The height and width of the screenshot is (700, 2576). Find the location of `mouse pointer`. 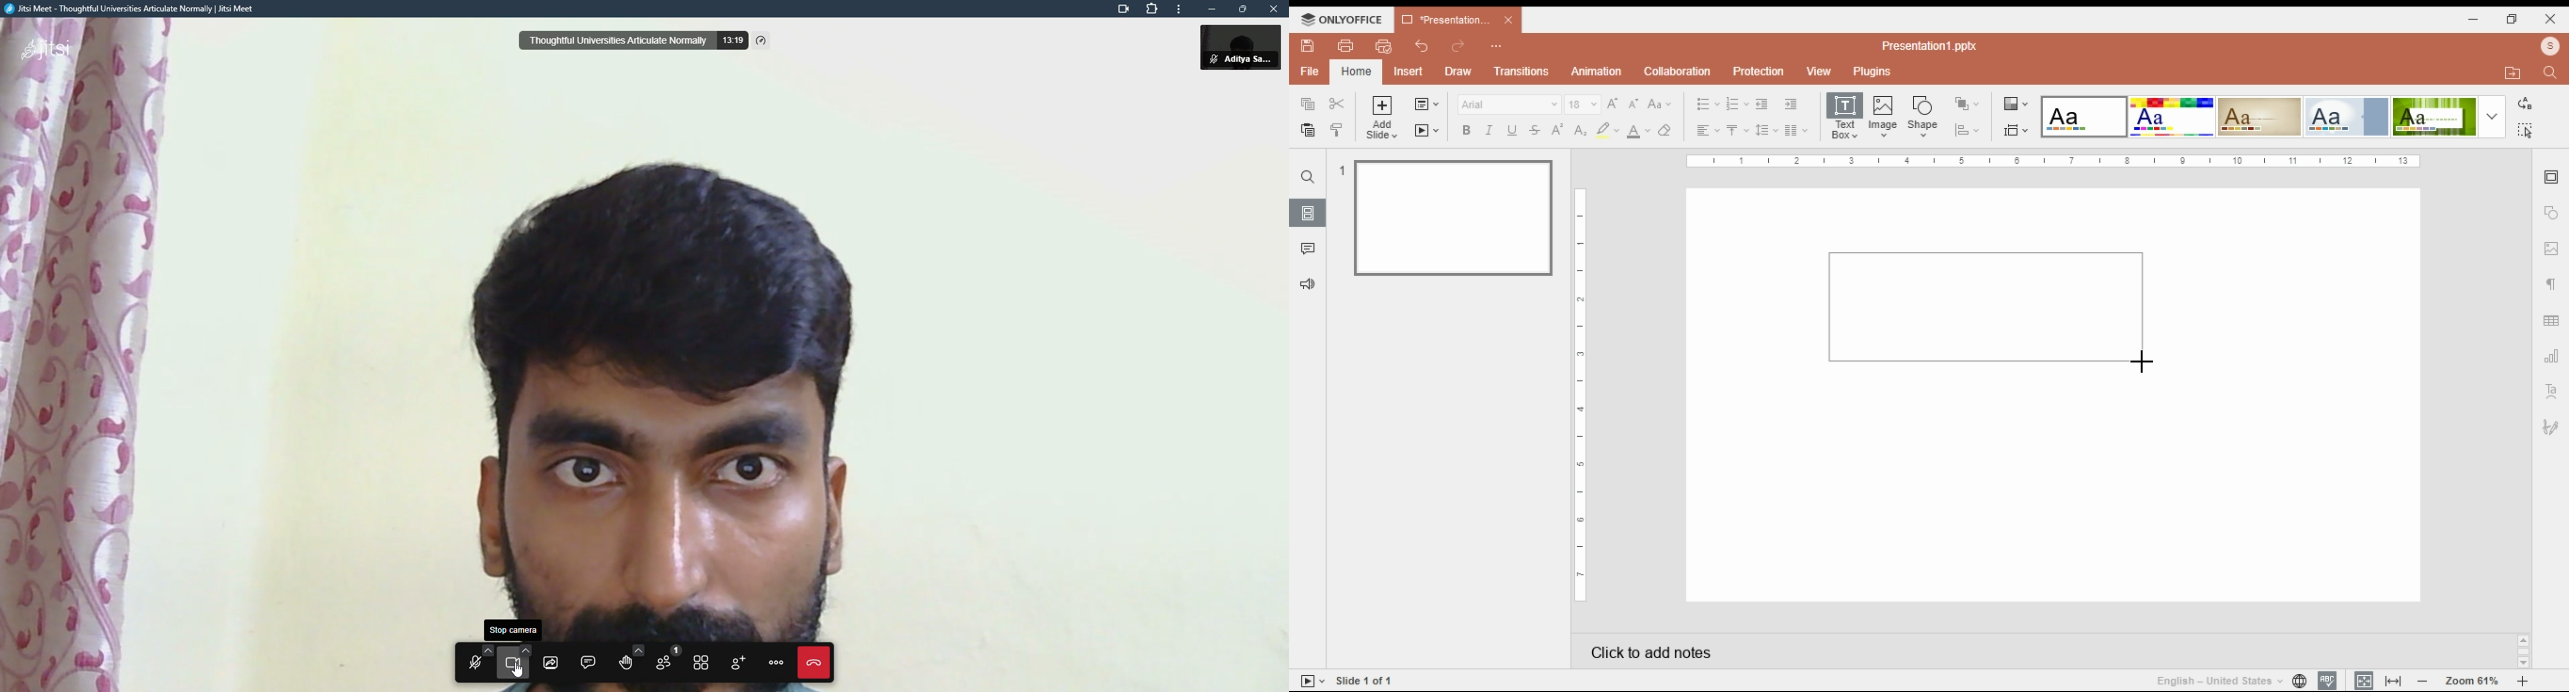

mouse pointer is located at coordinates (2142, 361).